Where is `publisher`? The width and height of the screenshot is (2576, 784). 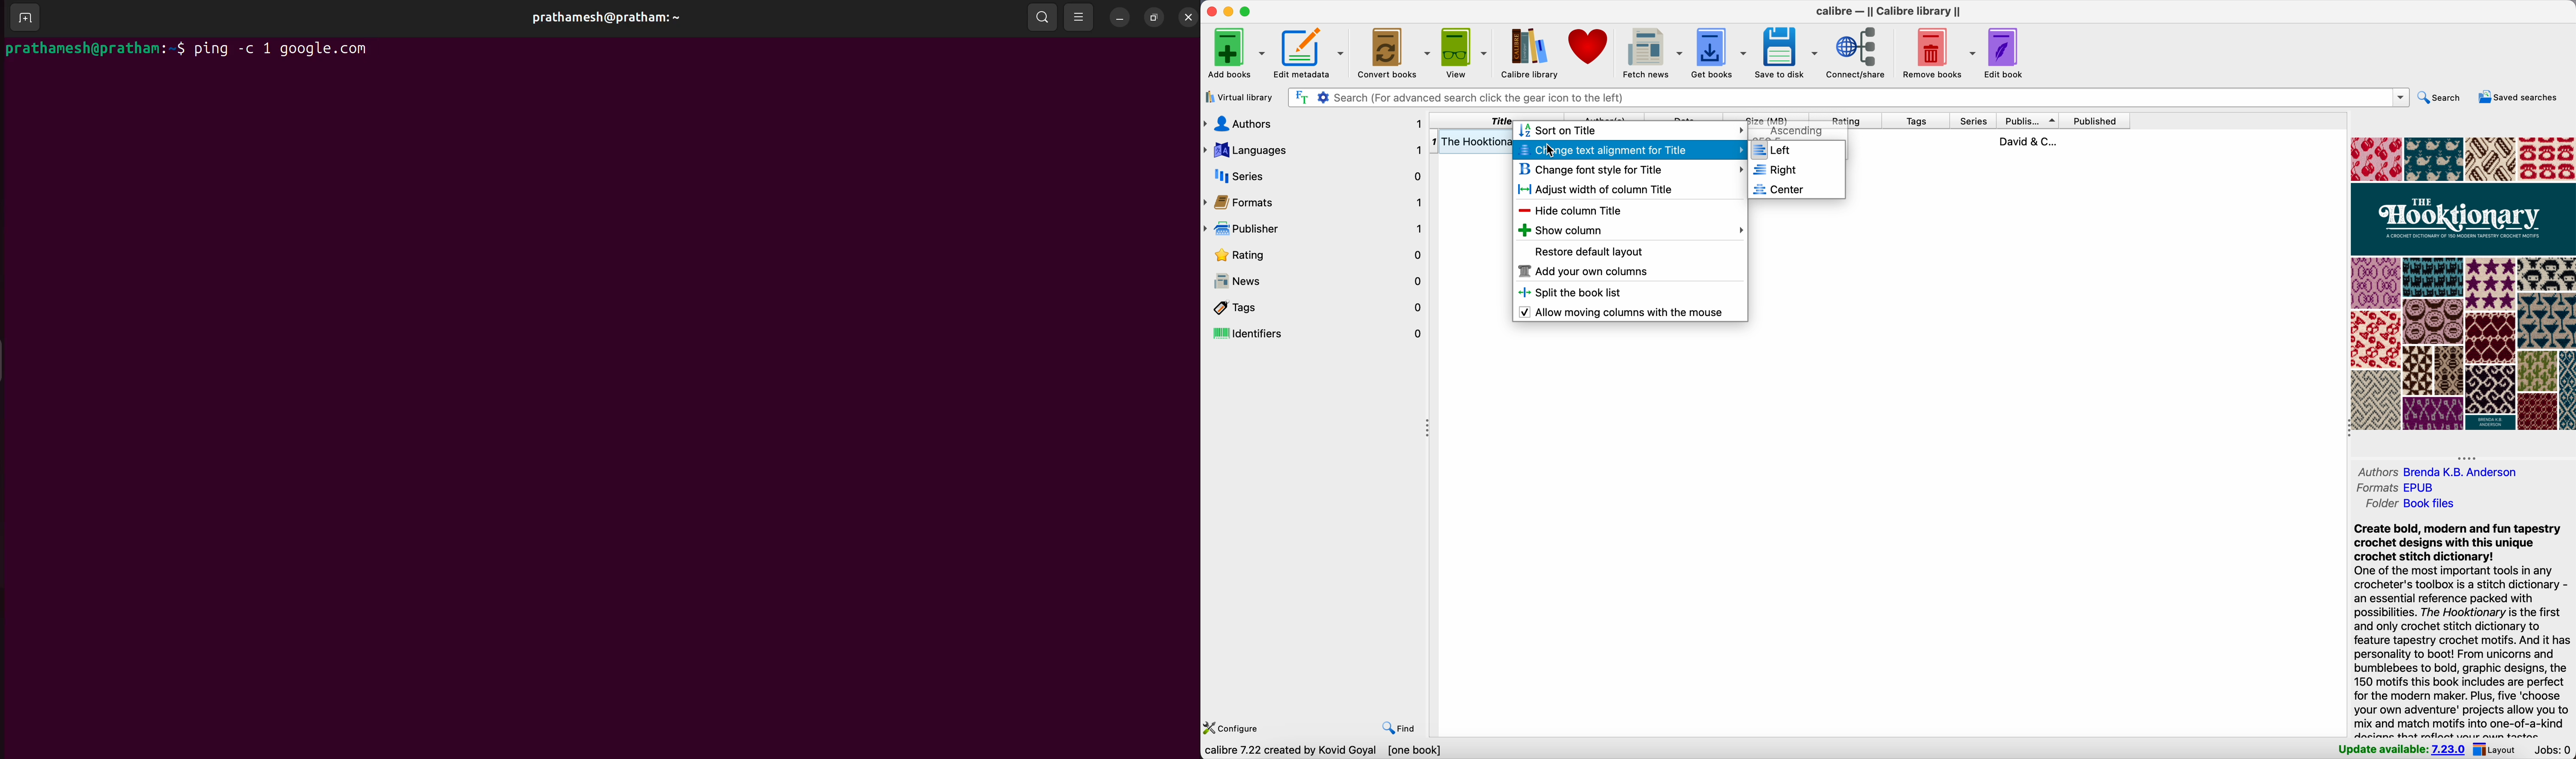 publisher is located at coordinates (2030, 120).